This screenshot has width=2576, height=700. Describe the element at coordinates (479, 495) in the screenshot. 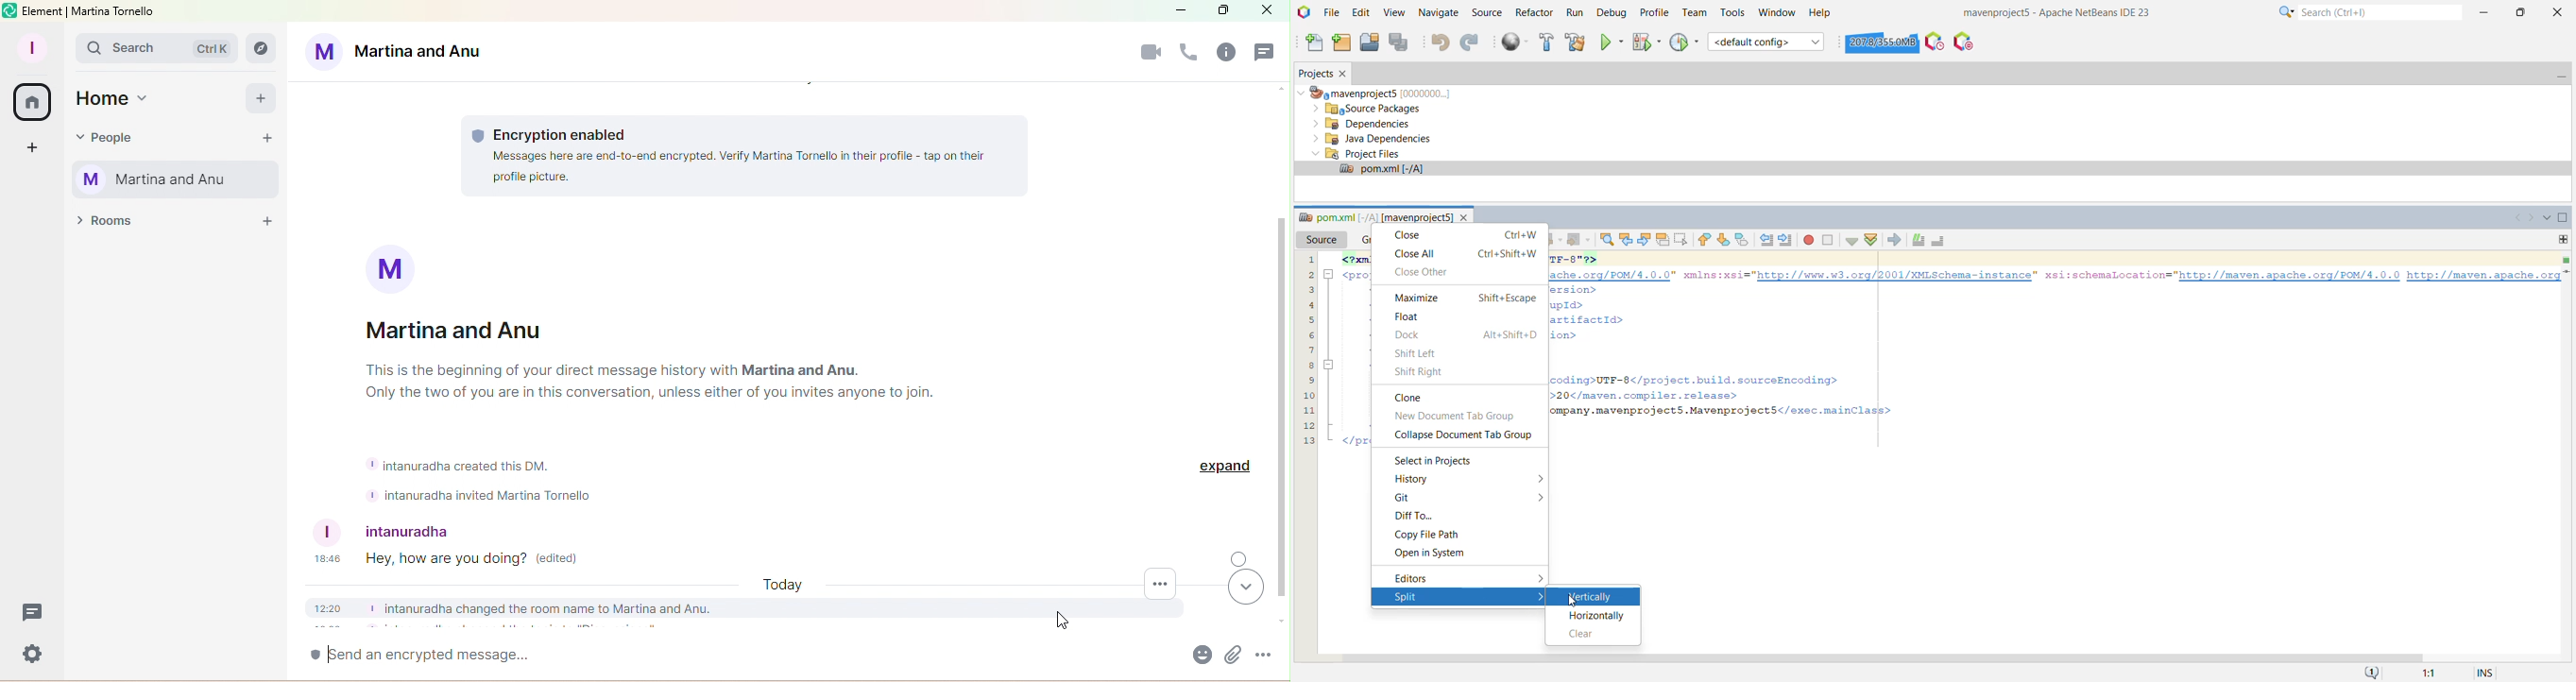

I see `+ intanuradha invited Martina Tornello` at that location.